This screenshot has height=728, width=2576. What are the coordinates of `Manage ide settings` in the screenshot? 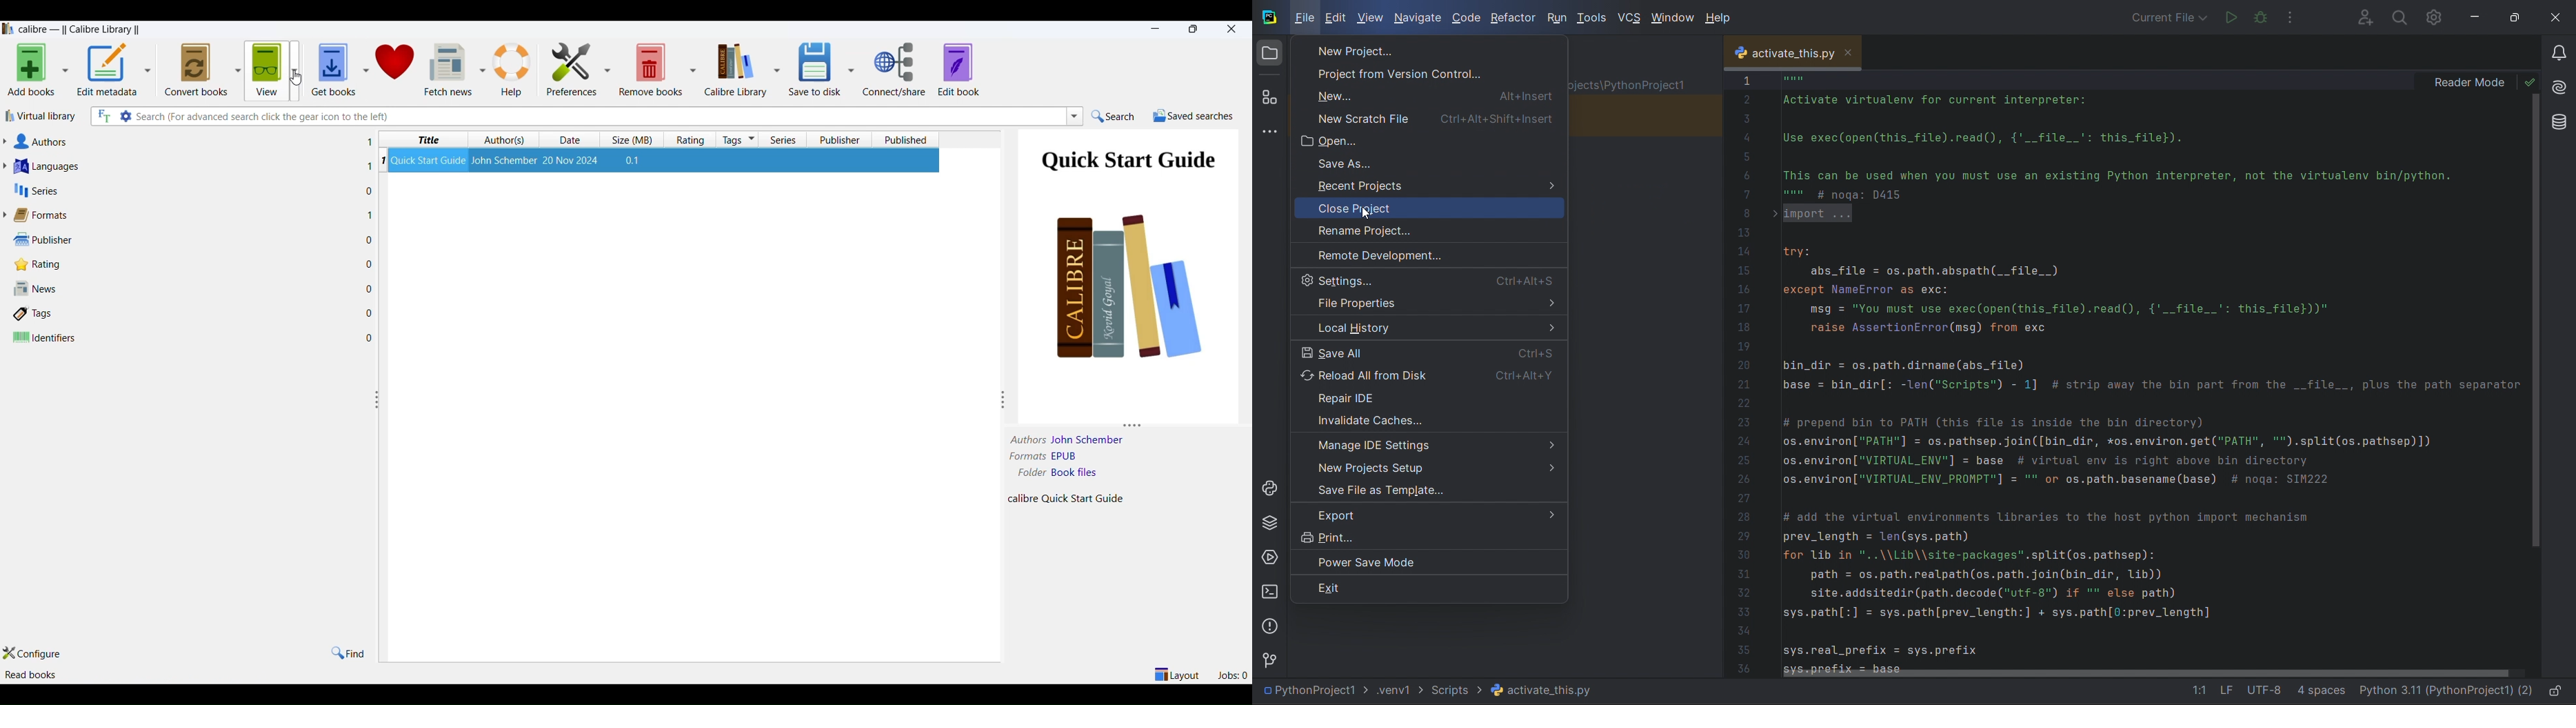 It's located at (1431, 441).